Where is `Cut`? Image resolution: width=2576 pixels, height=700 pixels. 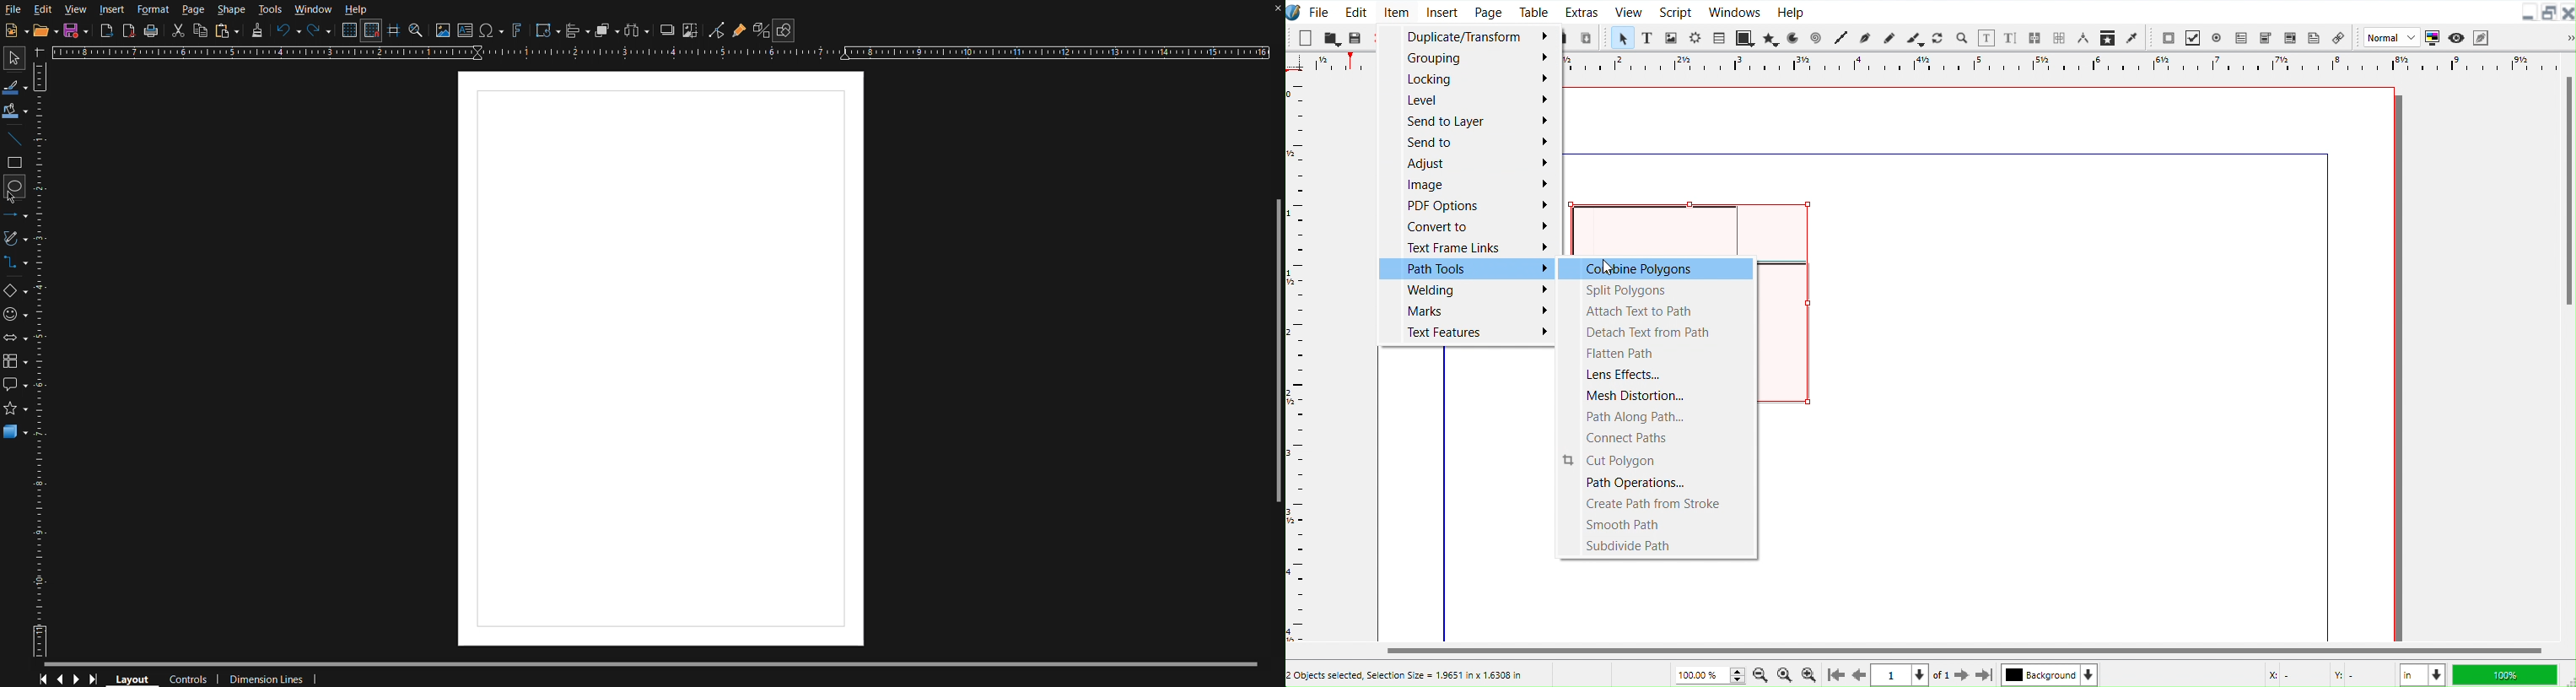
Cut is located at coordinates (180, 32).